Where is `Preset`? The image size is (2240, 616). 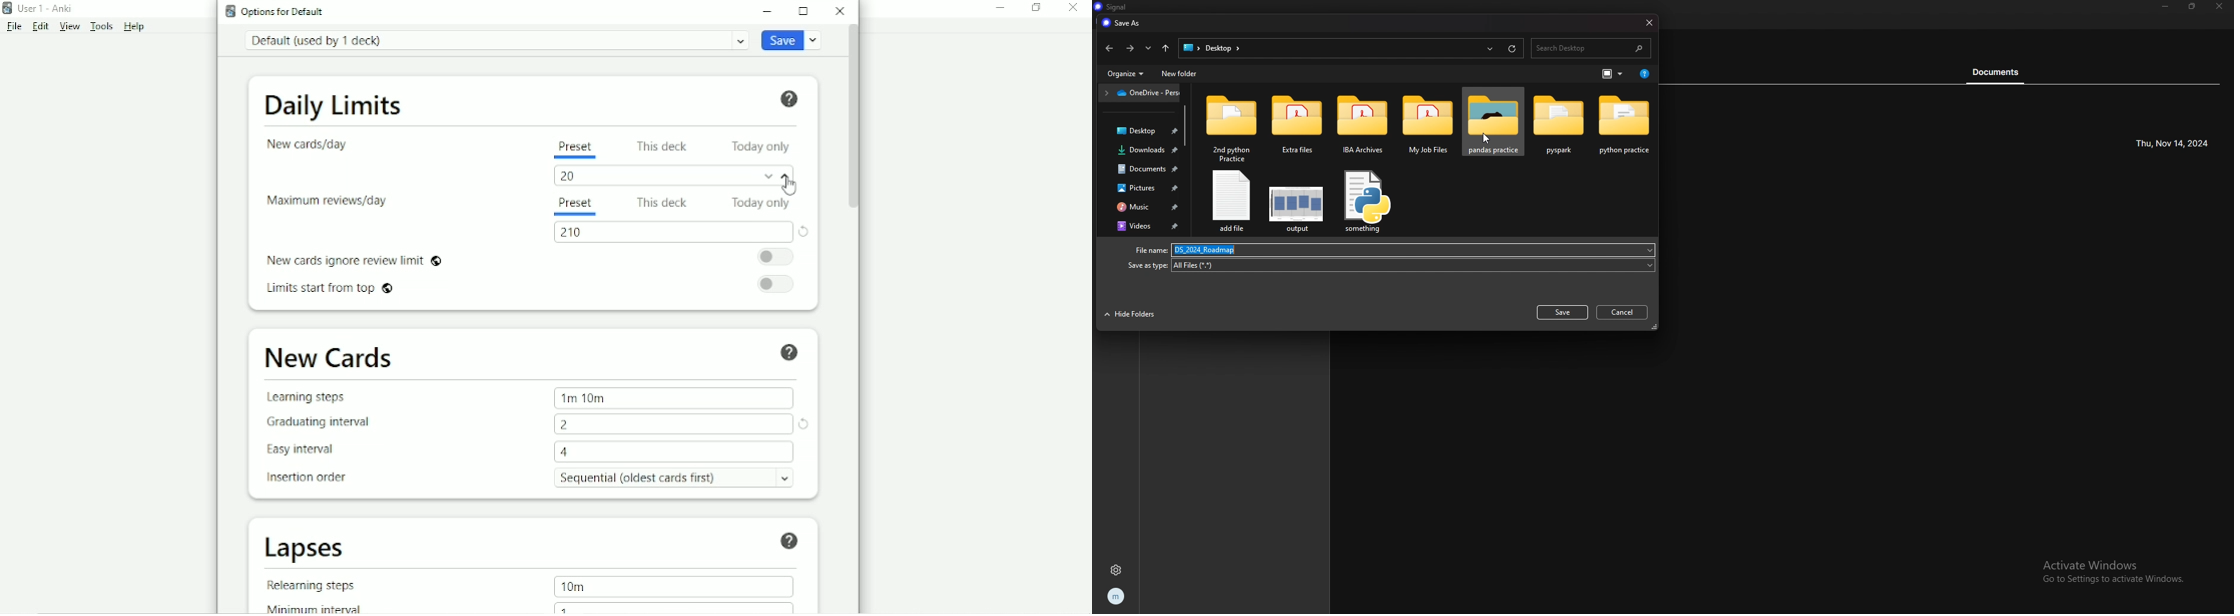 Preset is located at coordinates (574, 207).